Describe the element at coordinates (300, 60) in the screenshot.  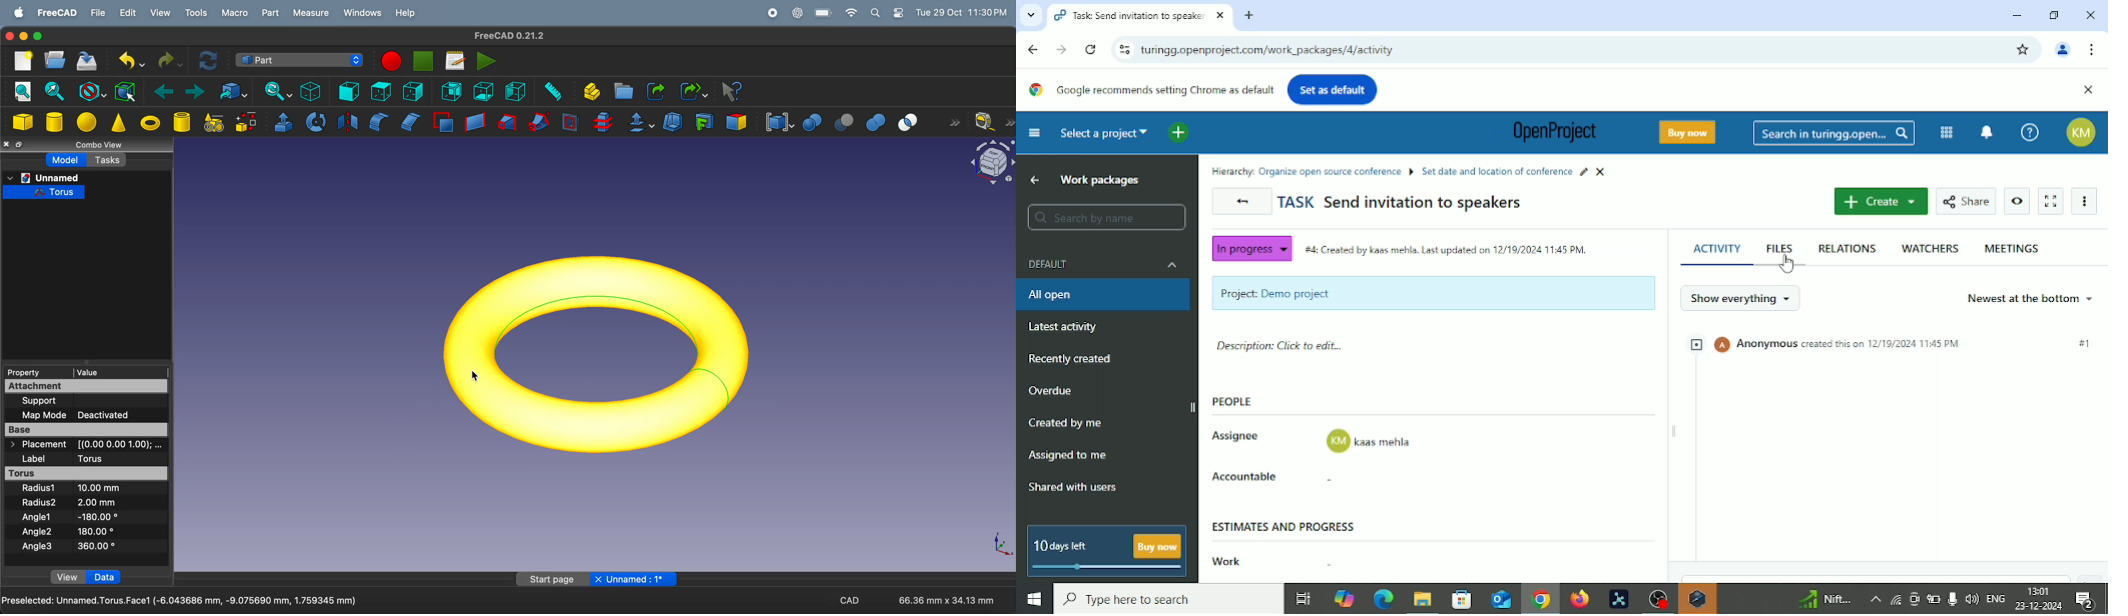
I see `switch between work benches` at that location.